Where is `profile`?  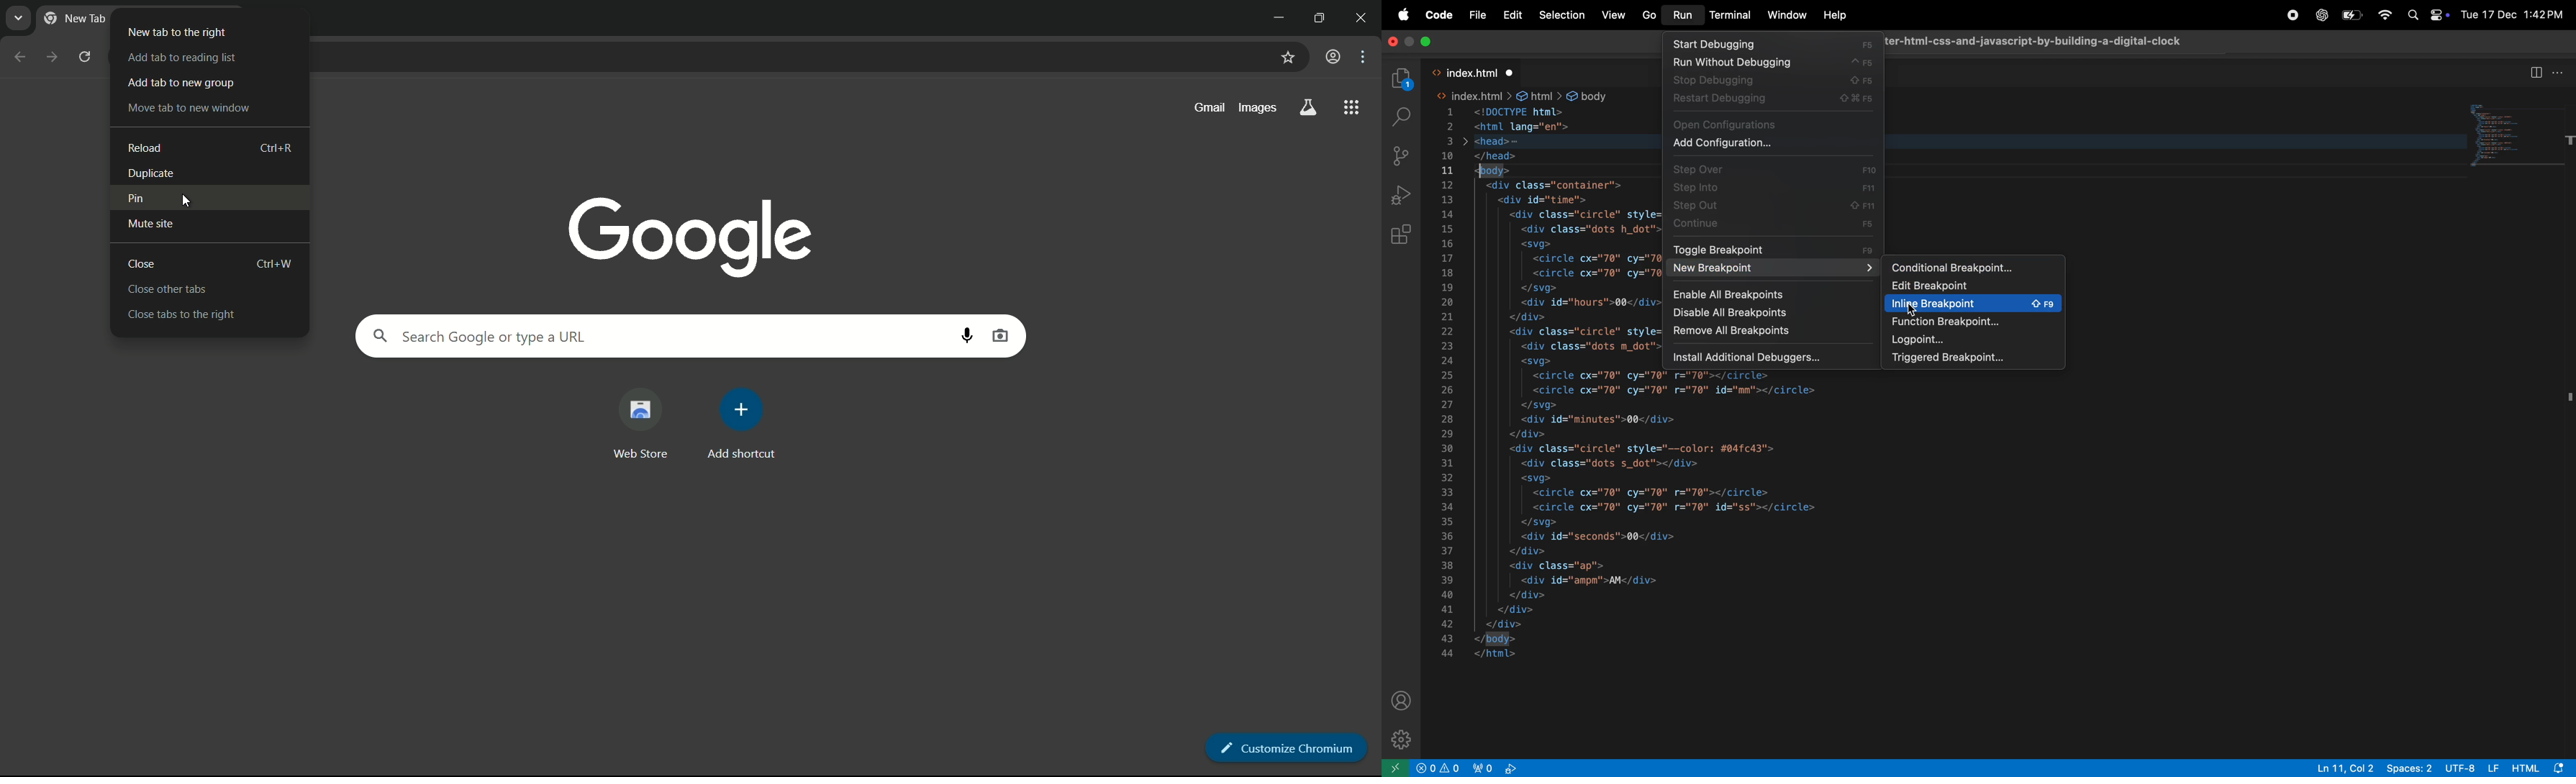 profile is located at coordinates (1333, 57).